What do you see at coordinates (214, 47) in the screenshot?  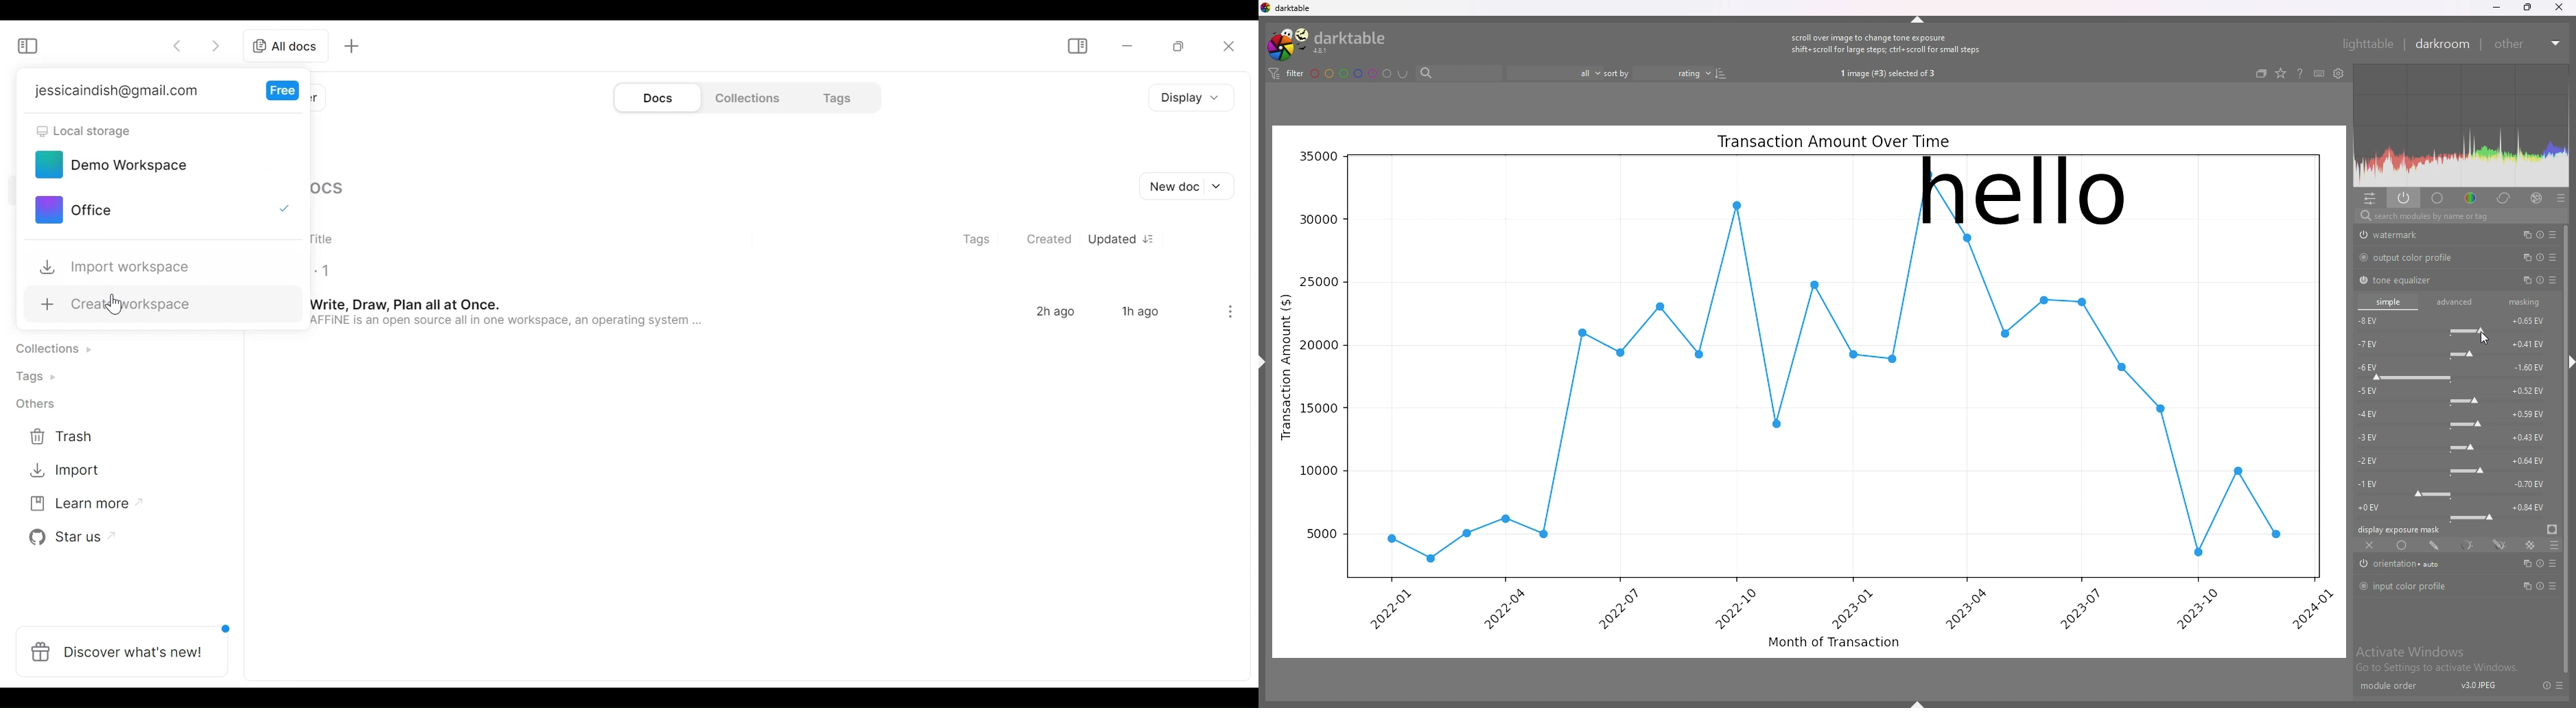 I see `Go forward` at bounding box center [214, 47].